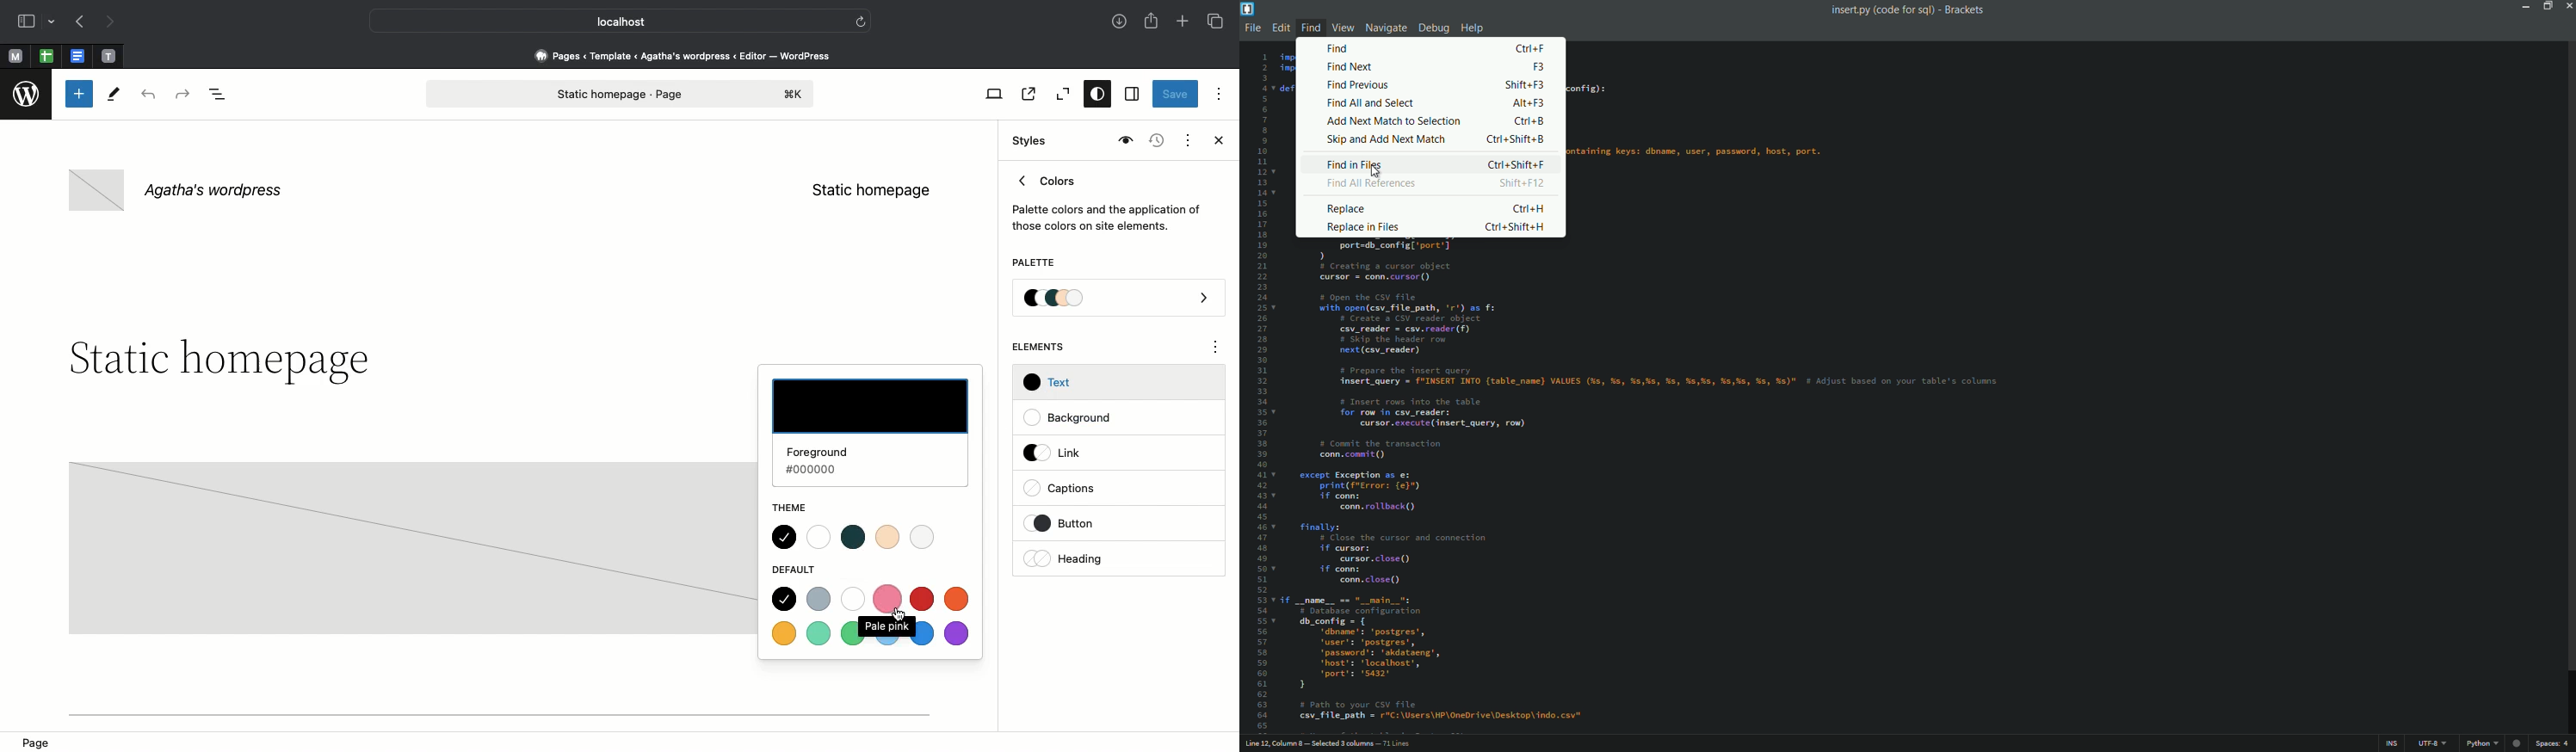 This screenshot has height=756, width=2576. What do you see at coordinates (2554, 744) in the screenshot?
I see `space` at bounding box center [2554, 744].